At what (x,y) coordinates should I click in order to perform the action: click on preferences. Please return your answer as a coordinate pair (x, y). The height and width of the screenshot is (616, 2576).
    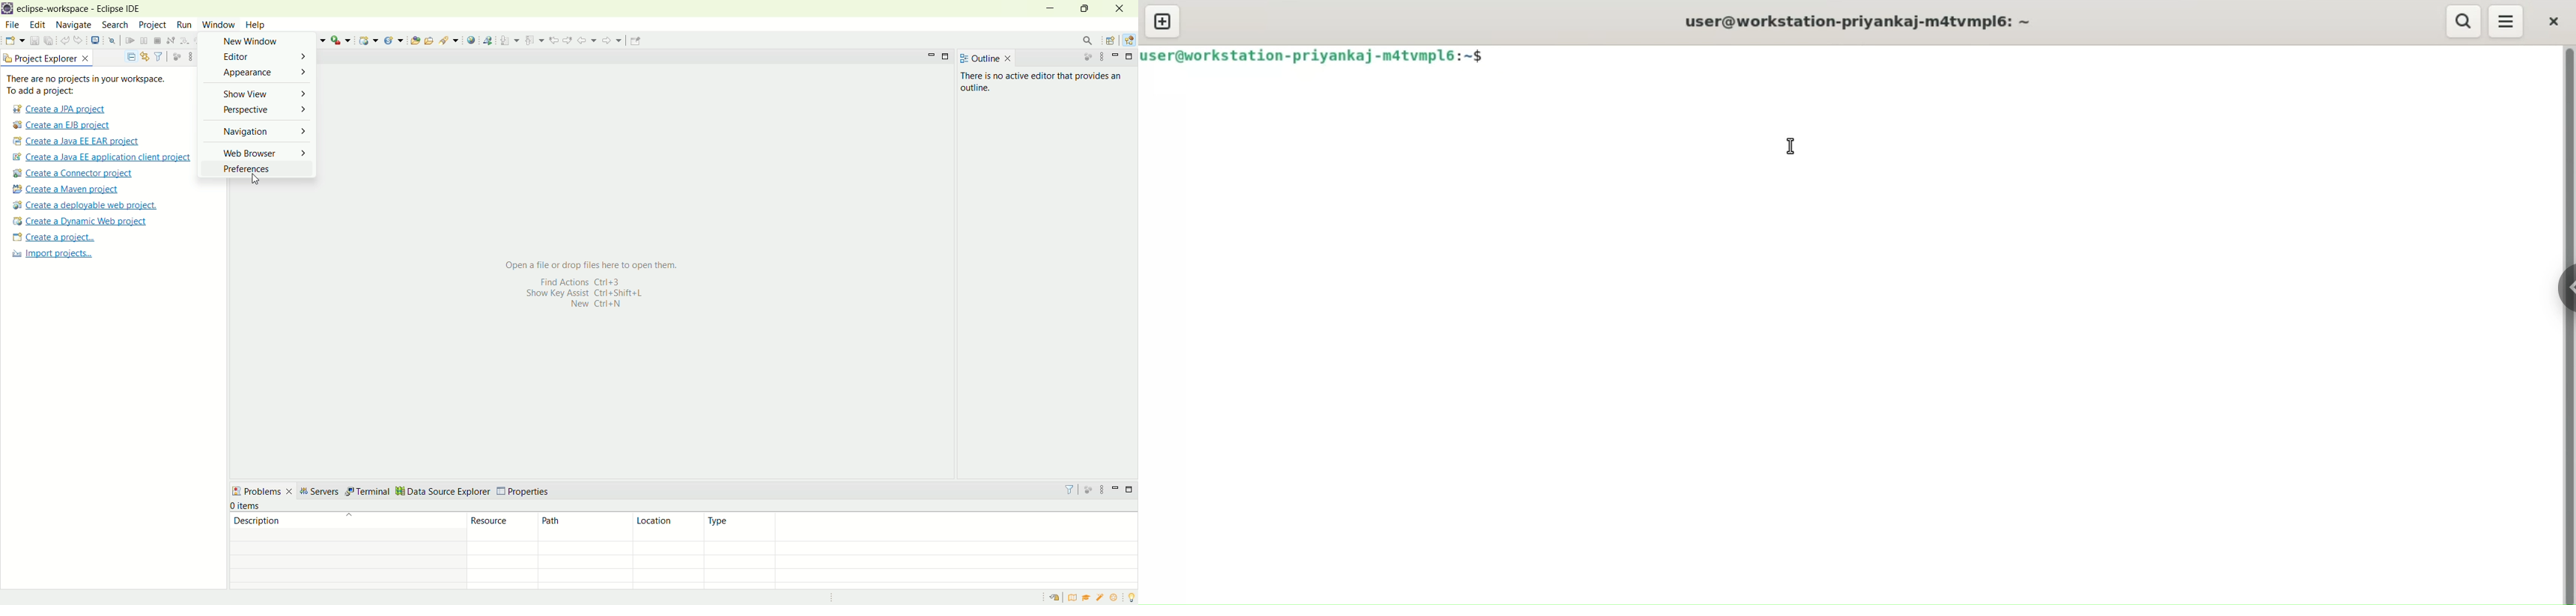
    Looking at the image, I should click on (256, 168).